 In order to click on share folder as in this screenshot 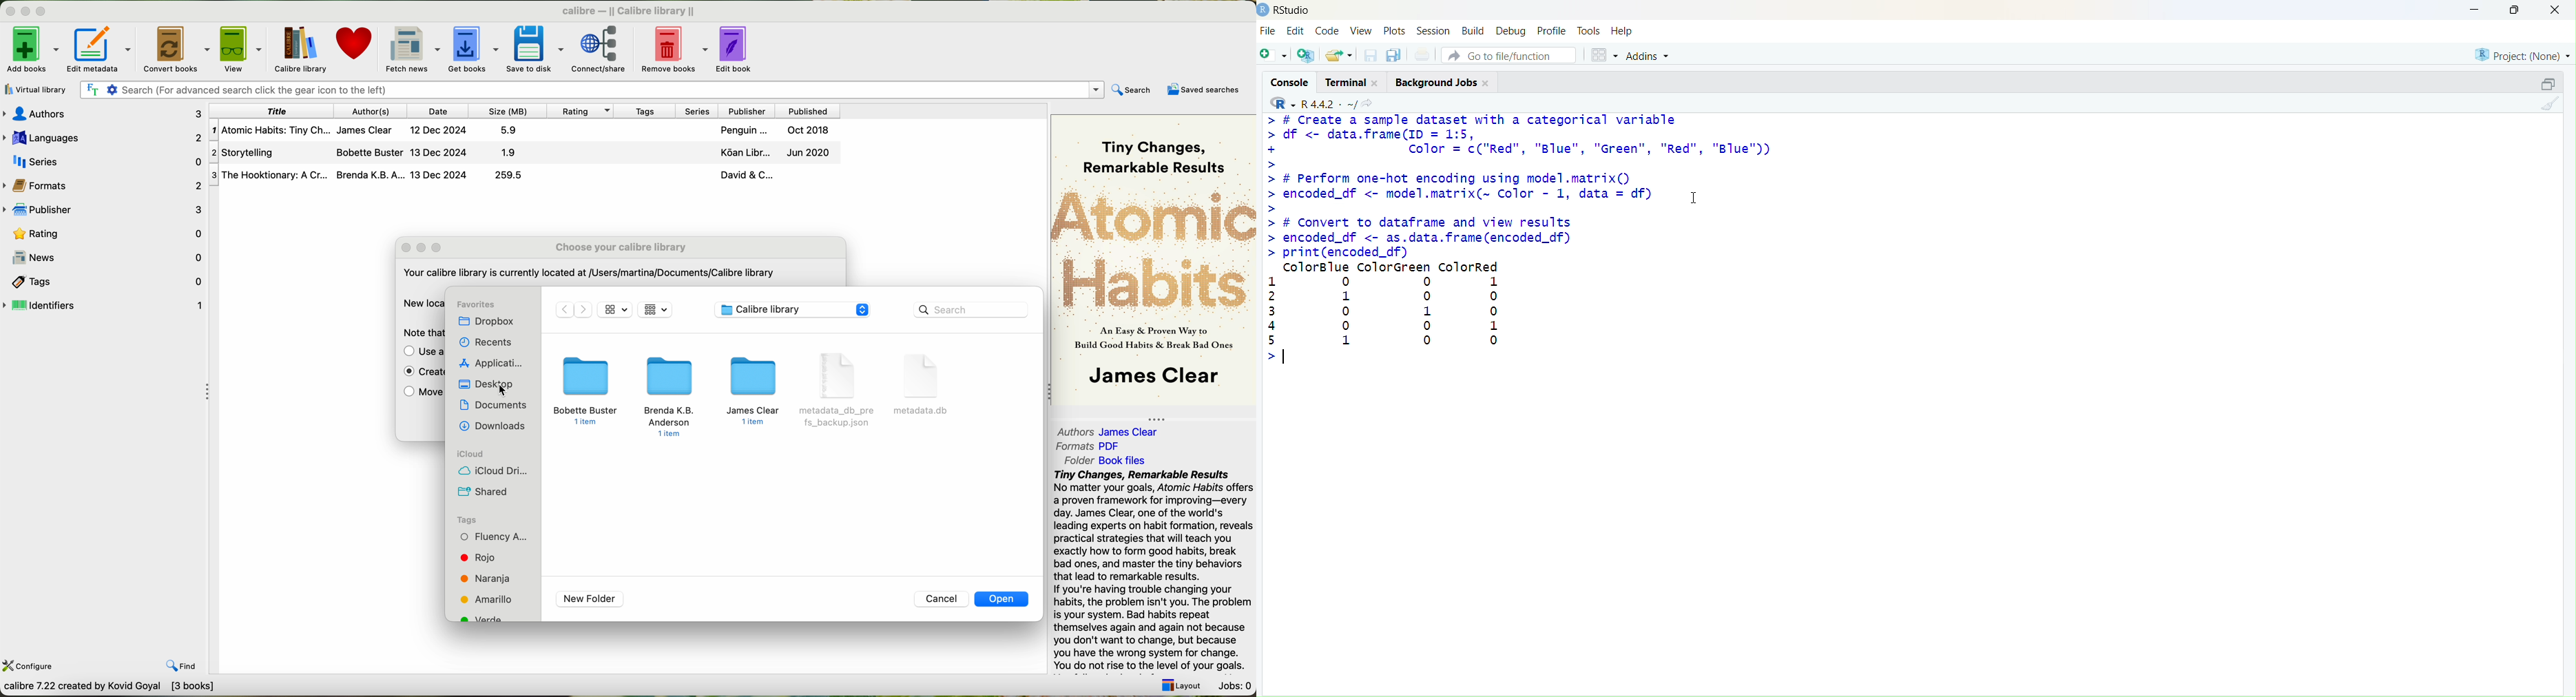, I will do `click(1340, 55)`.